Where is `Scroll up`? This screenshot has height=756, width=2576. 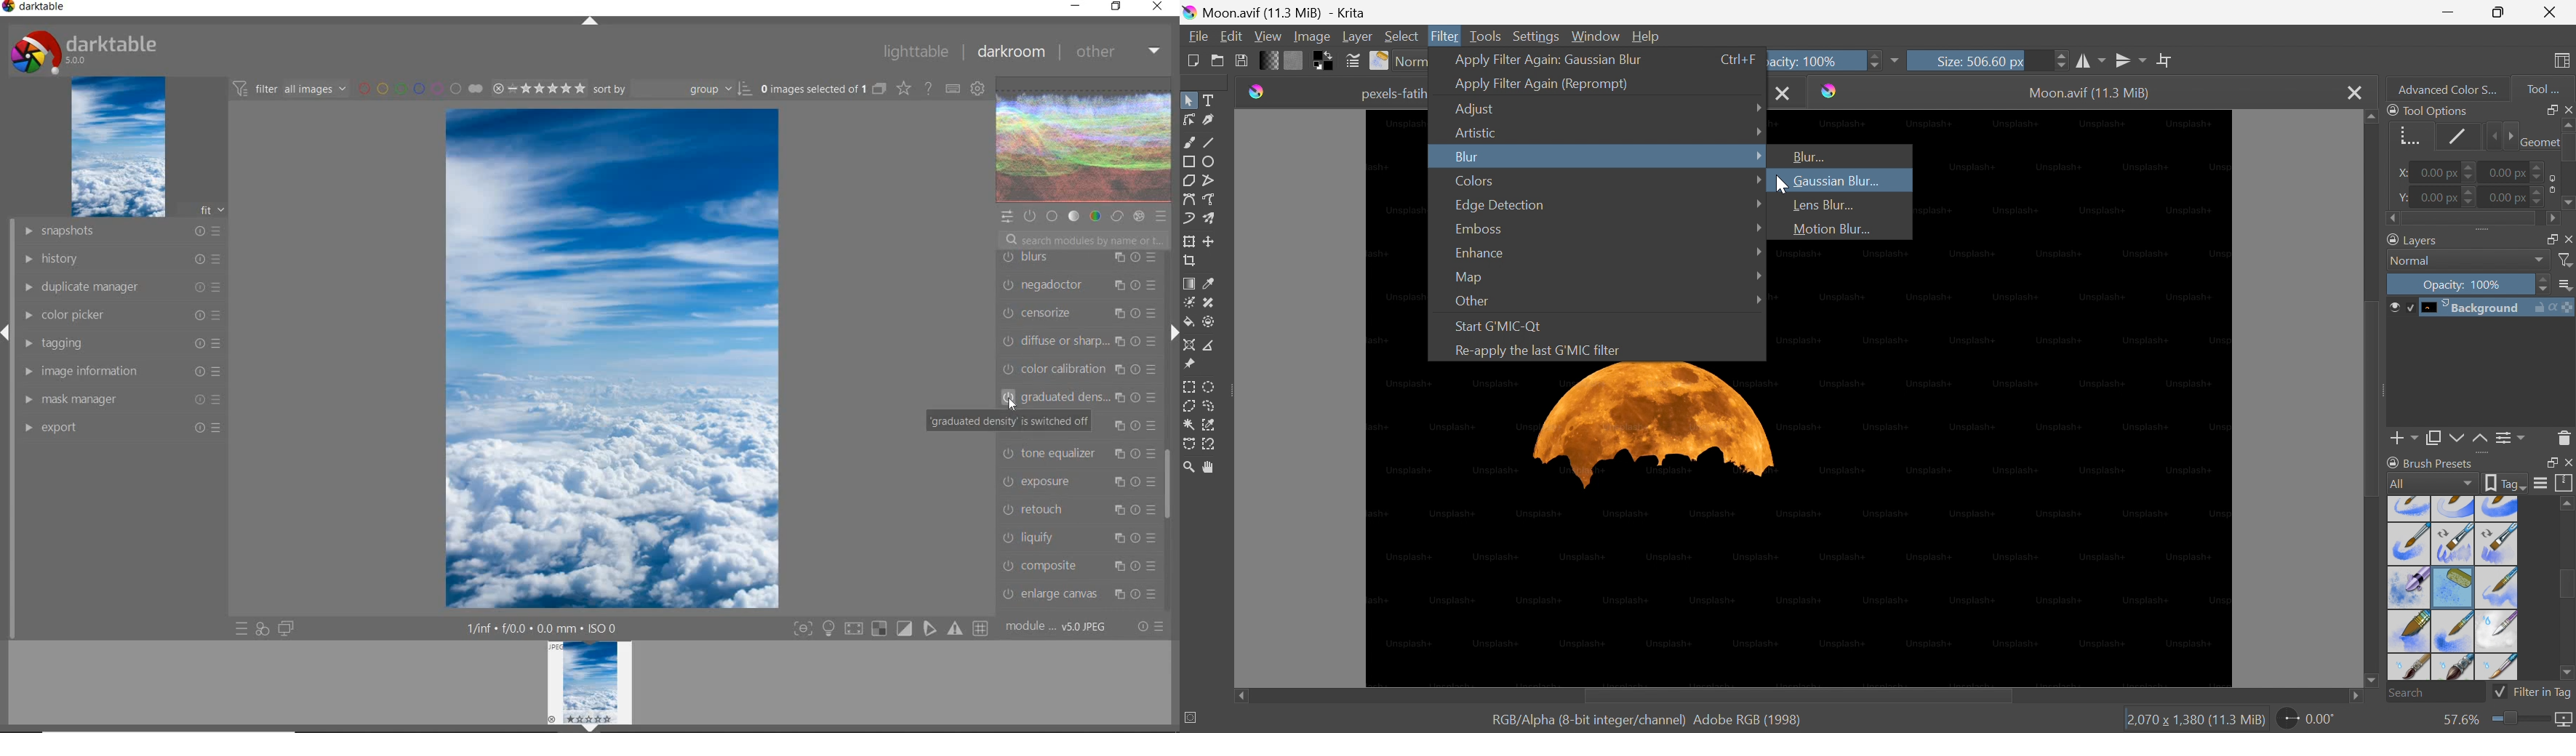 Scroll up is located at coordinates (2370, 116).